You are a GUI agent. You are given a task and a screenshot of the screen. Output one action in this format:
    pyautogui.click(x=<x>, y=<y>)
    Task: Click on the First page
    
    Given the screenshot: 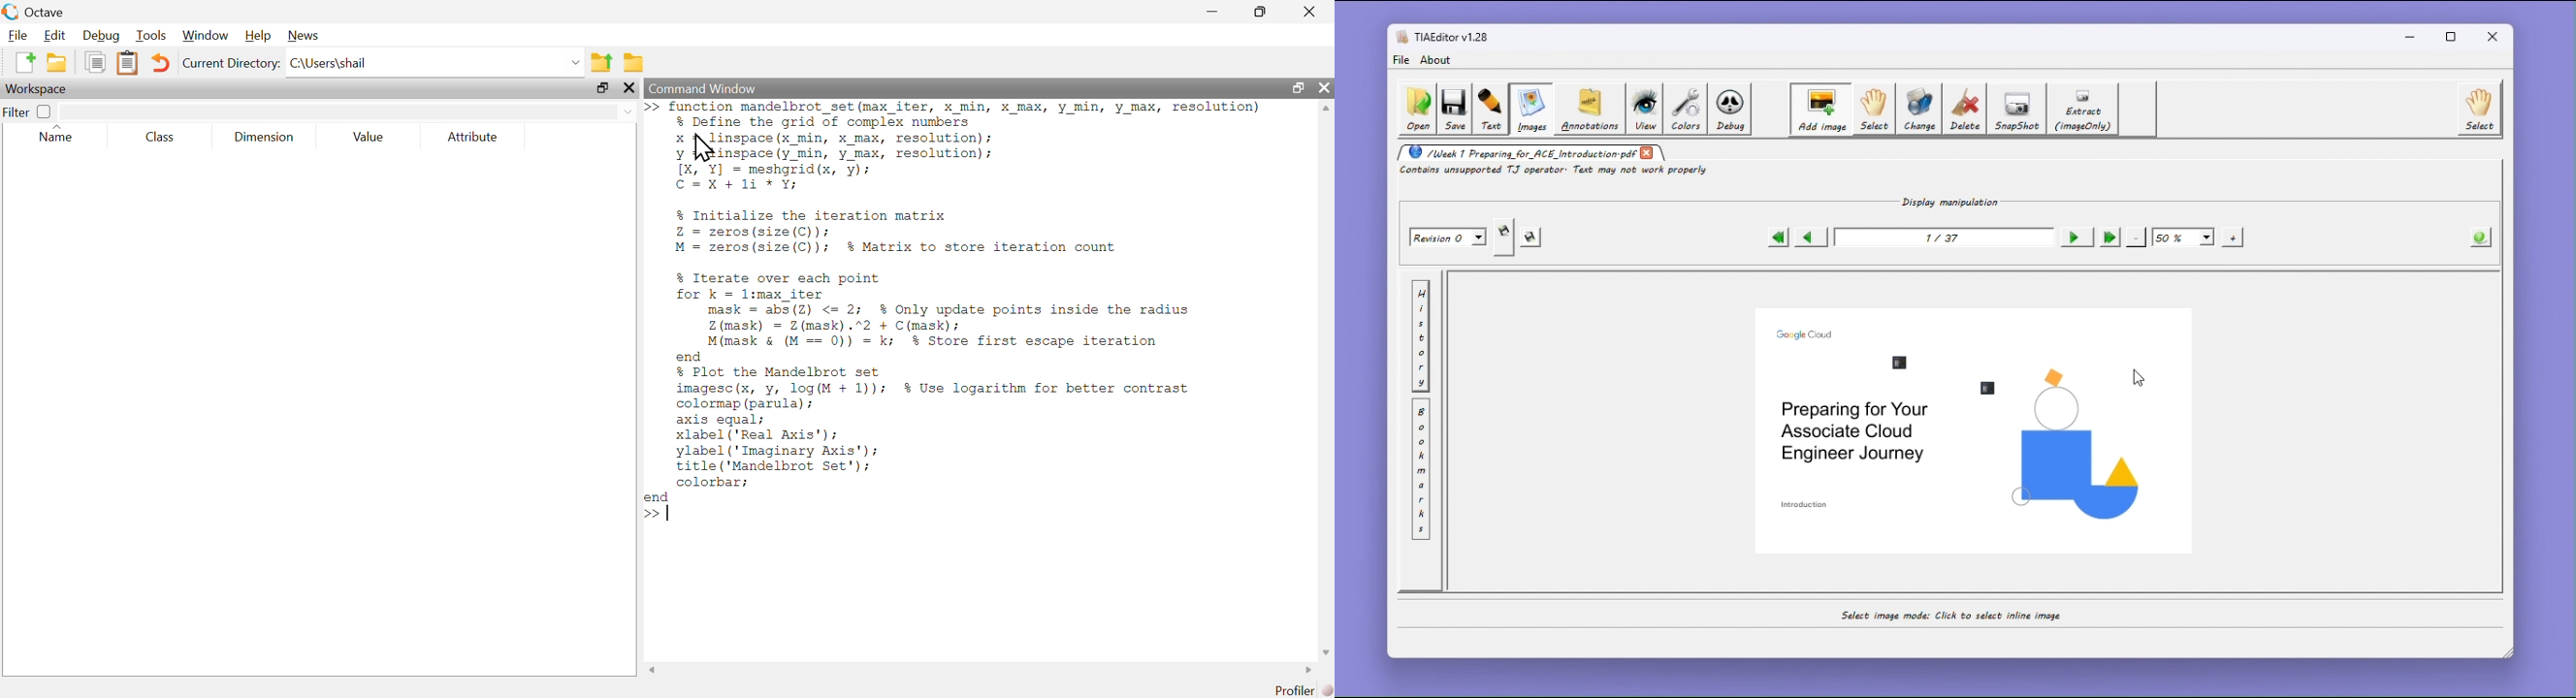 What is the action you would take?
    pyautogui.click(x=1777, y=238)
    